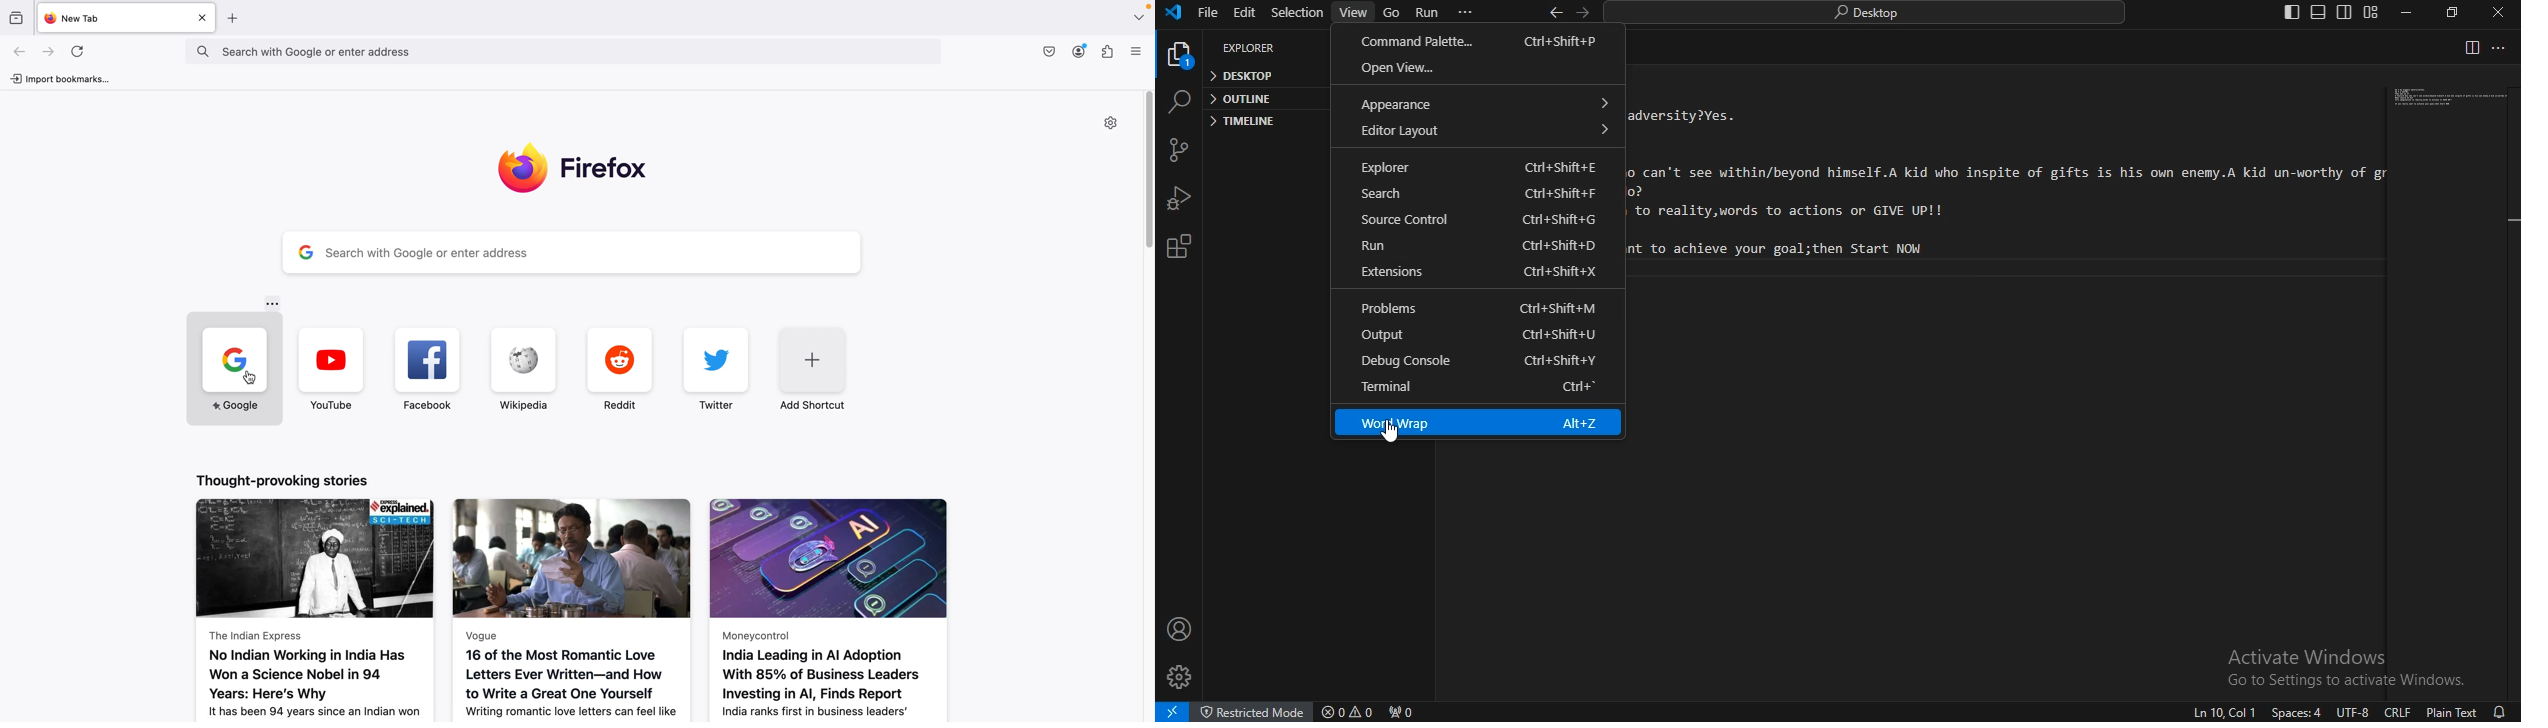  What do you see at coordinates (574, 252) in the screenshot?
I see `search with google or enter address` at bounding box center [574, 252].